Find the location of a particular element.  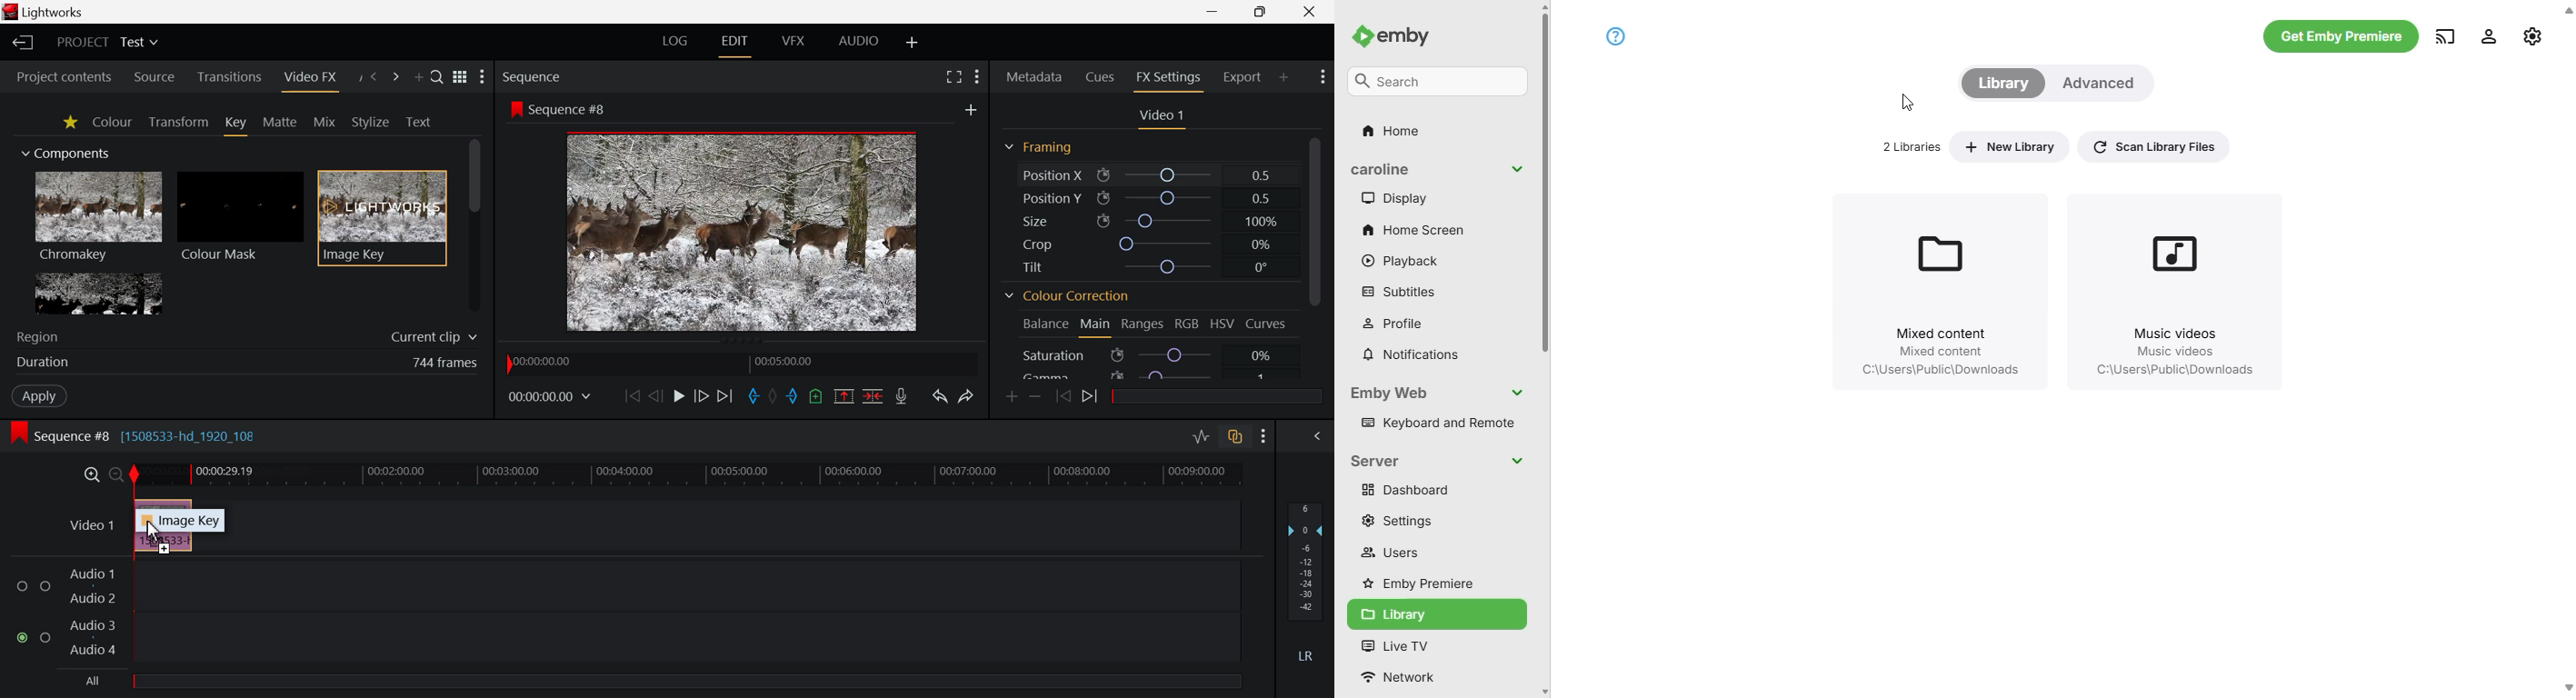

0% is located at coordinates (1264, 357).